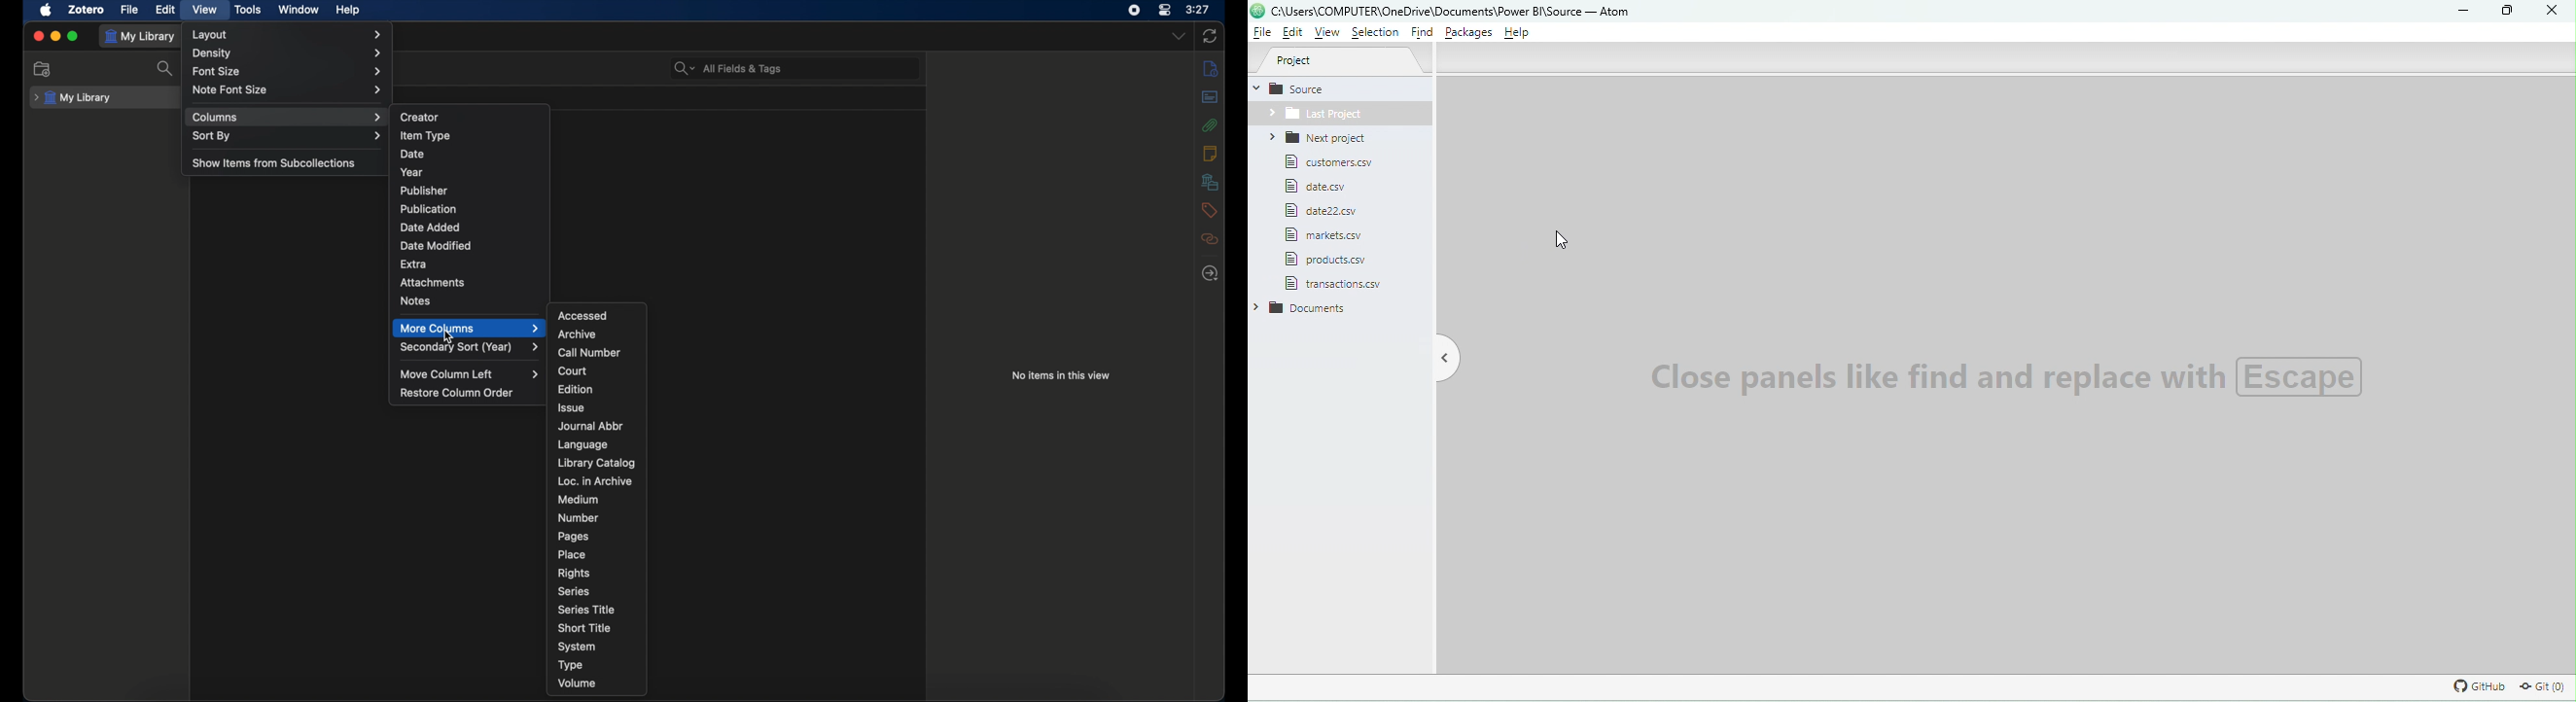  I want to click on call number, so click(590, 353).